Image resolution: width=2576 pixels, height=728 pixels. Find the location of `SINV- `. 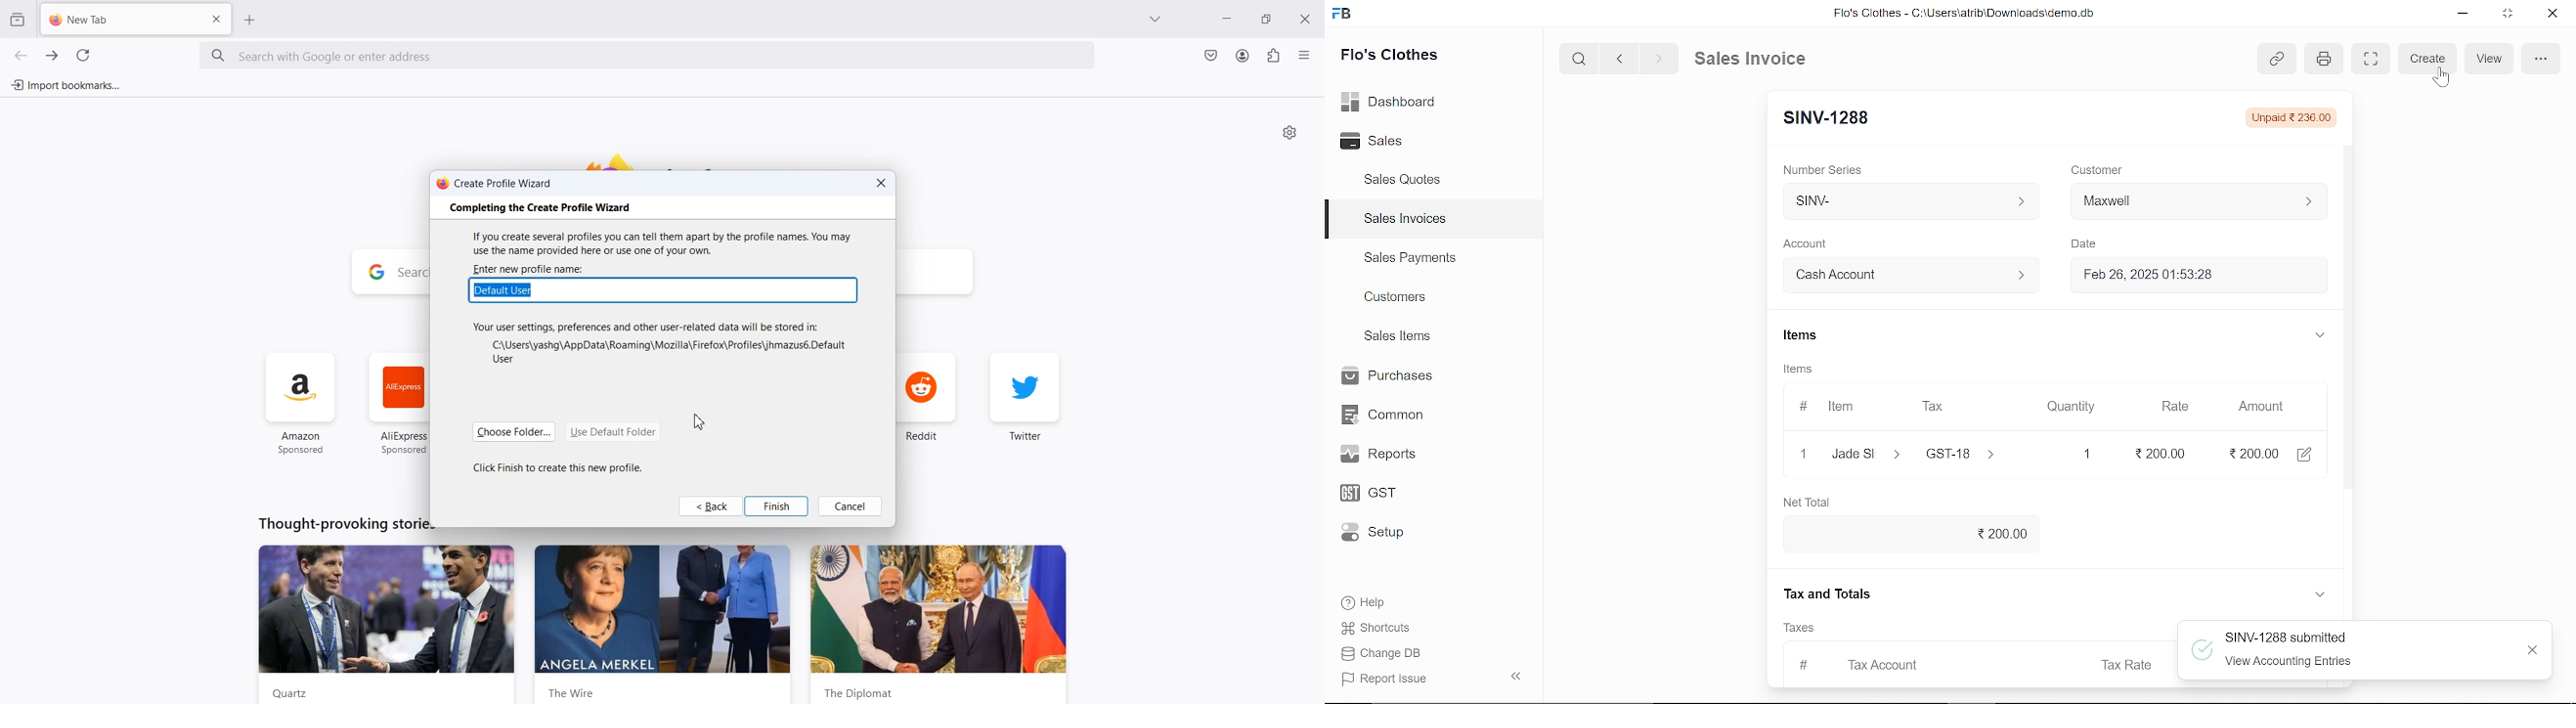

SINV-  is located at coordinates (1906, 201).